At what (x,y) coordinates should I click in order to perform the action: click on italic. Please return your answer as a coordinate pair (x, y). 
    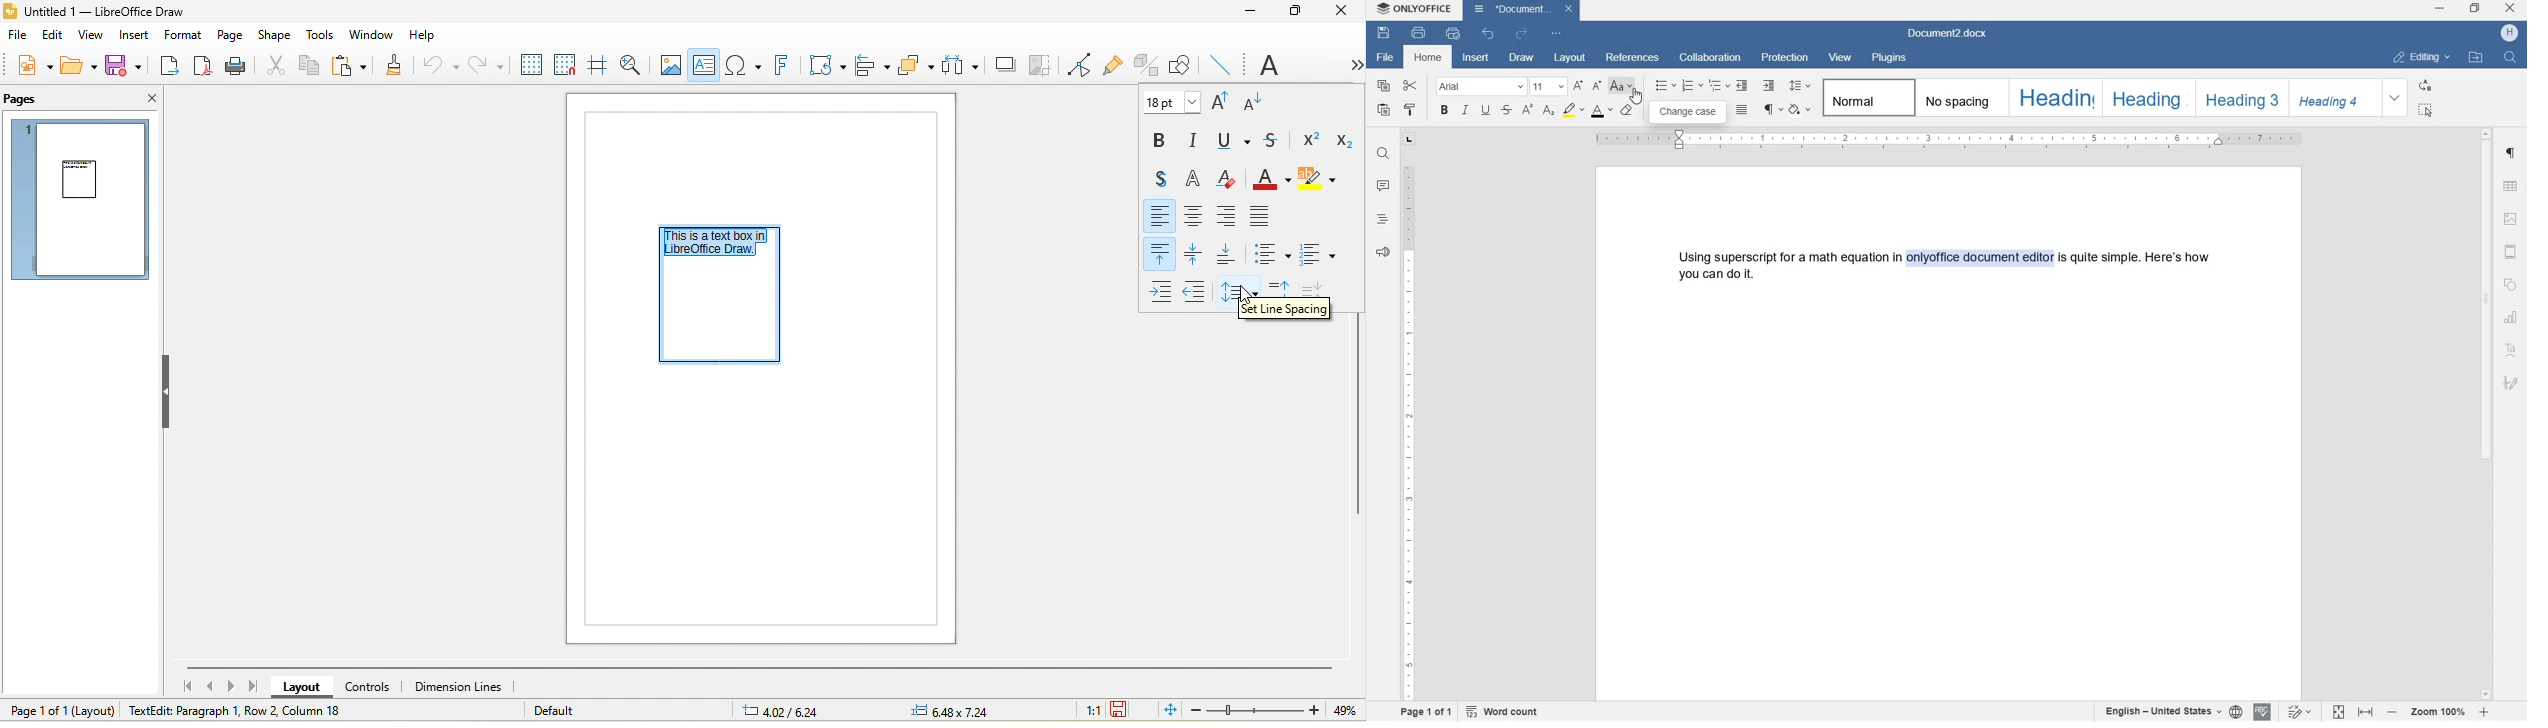
    Looking at the image, I should click on (1466, 112).